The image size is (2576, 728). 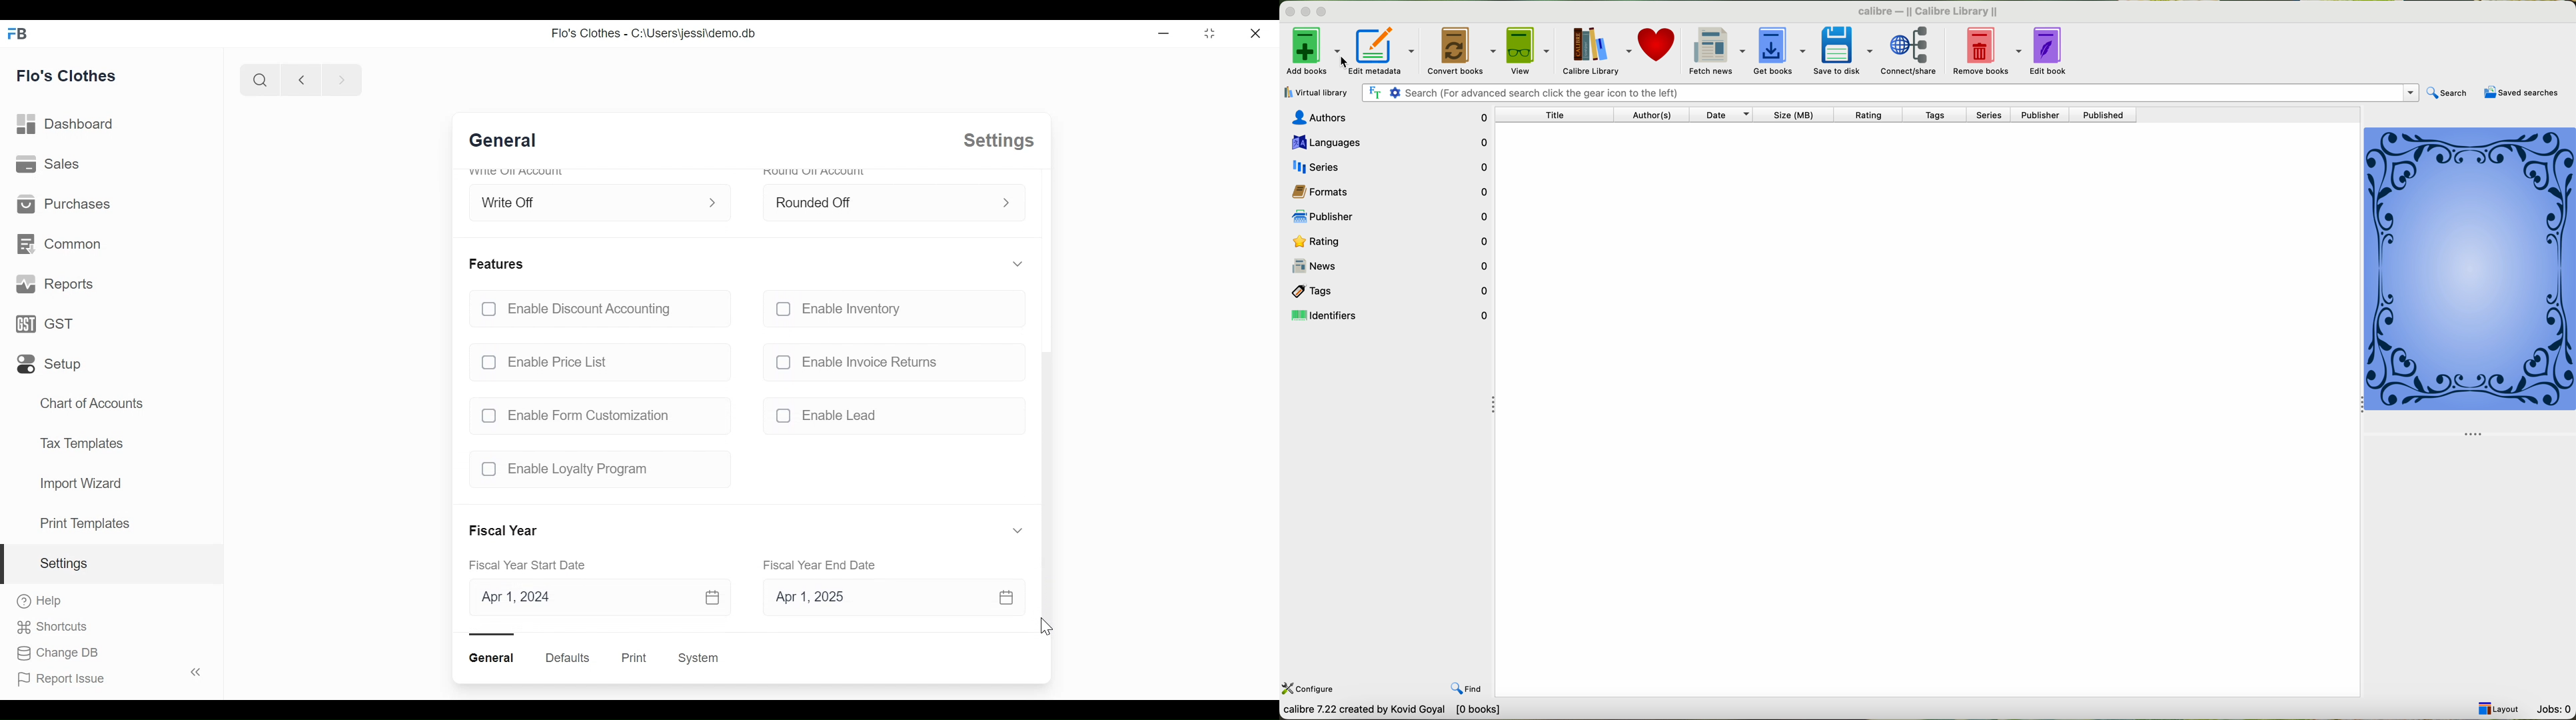 I want to click on Write Off, so click(x=586, y=199).